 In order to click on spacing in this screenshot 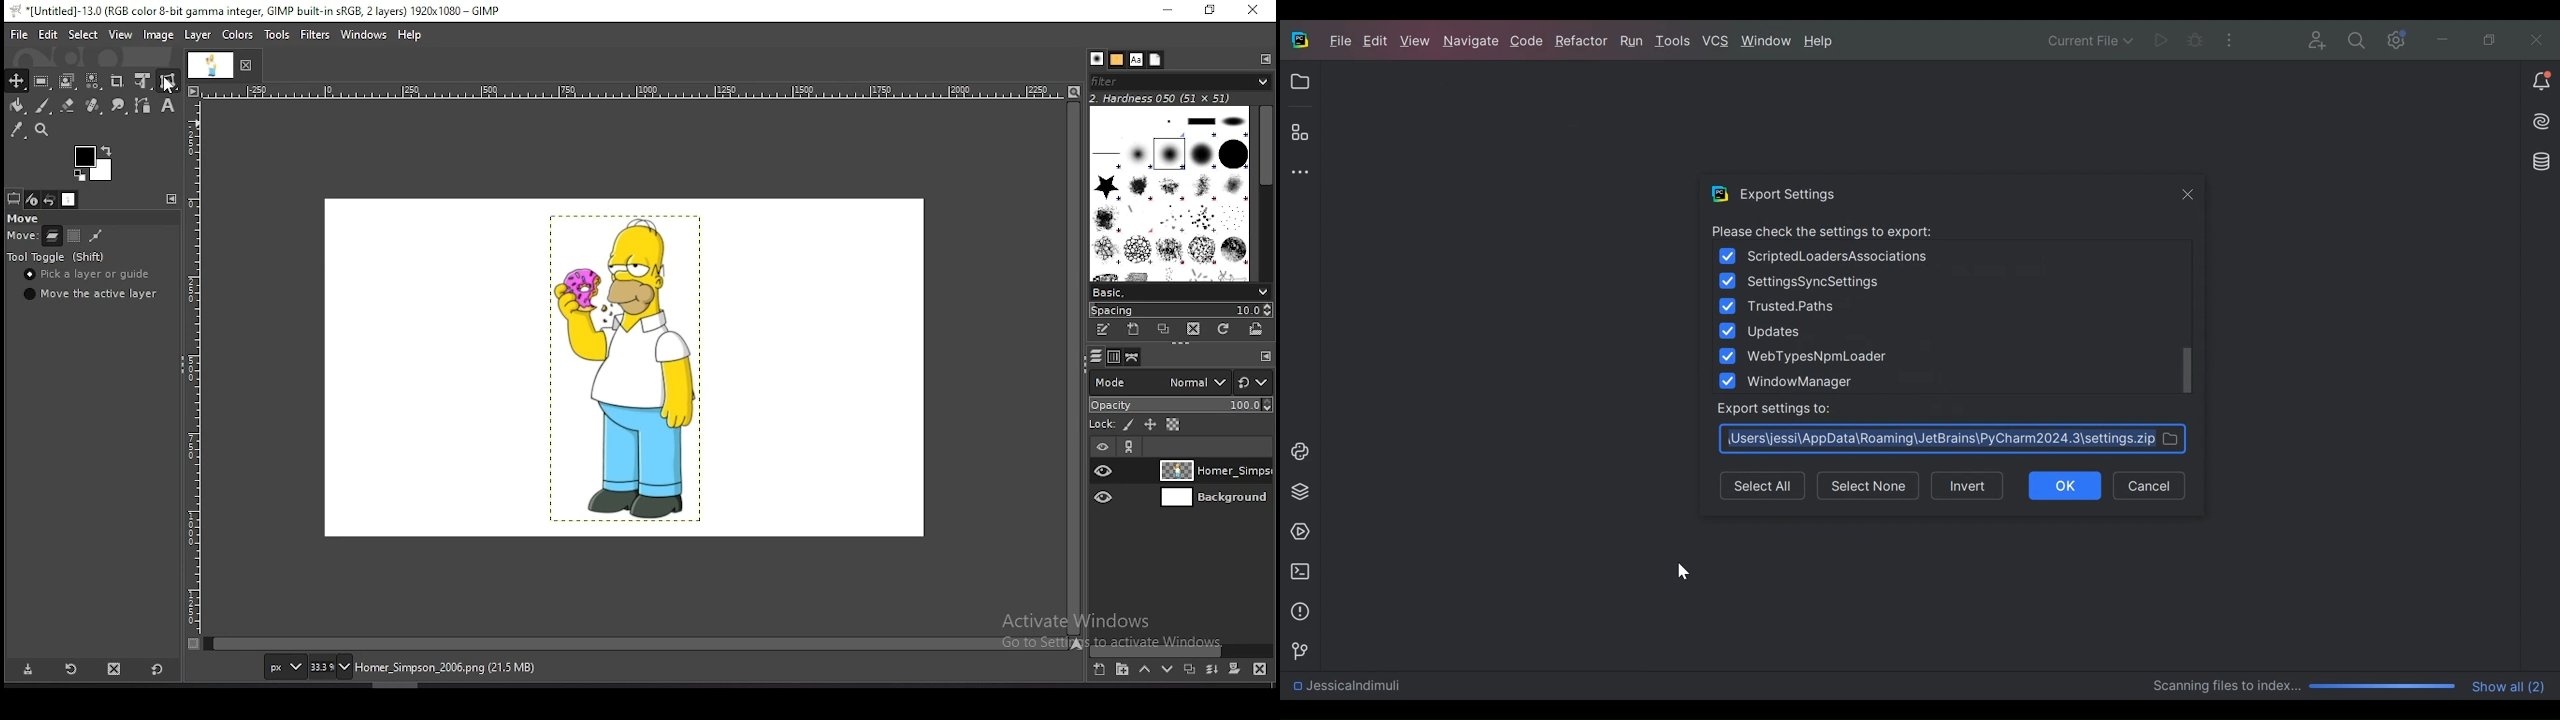, I will do `click(1180, 309)`.